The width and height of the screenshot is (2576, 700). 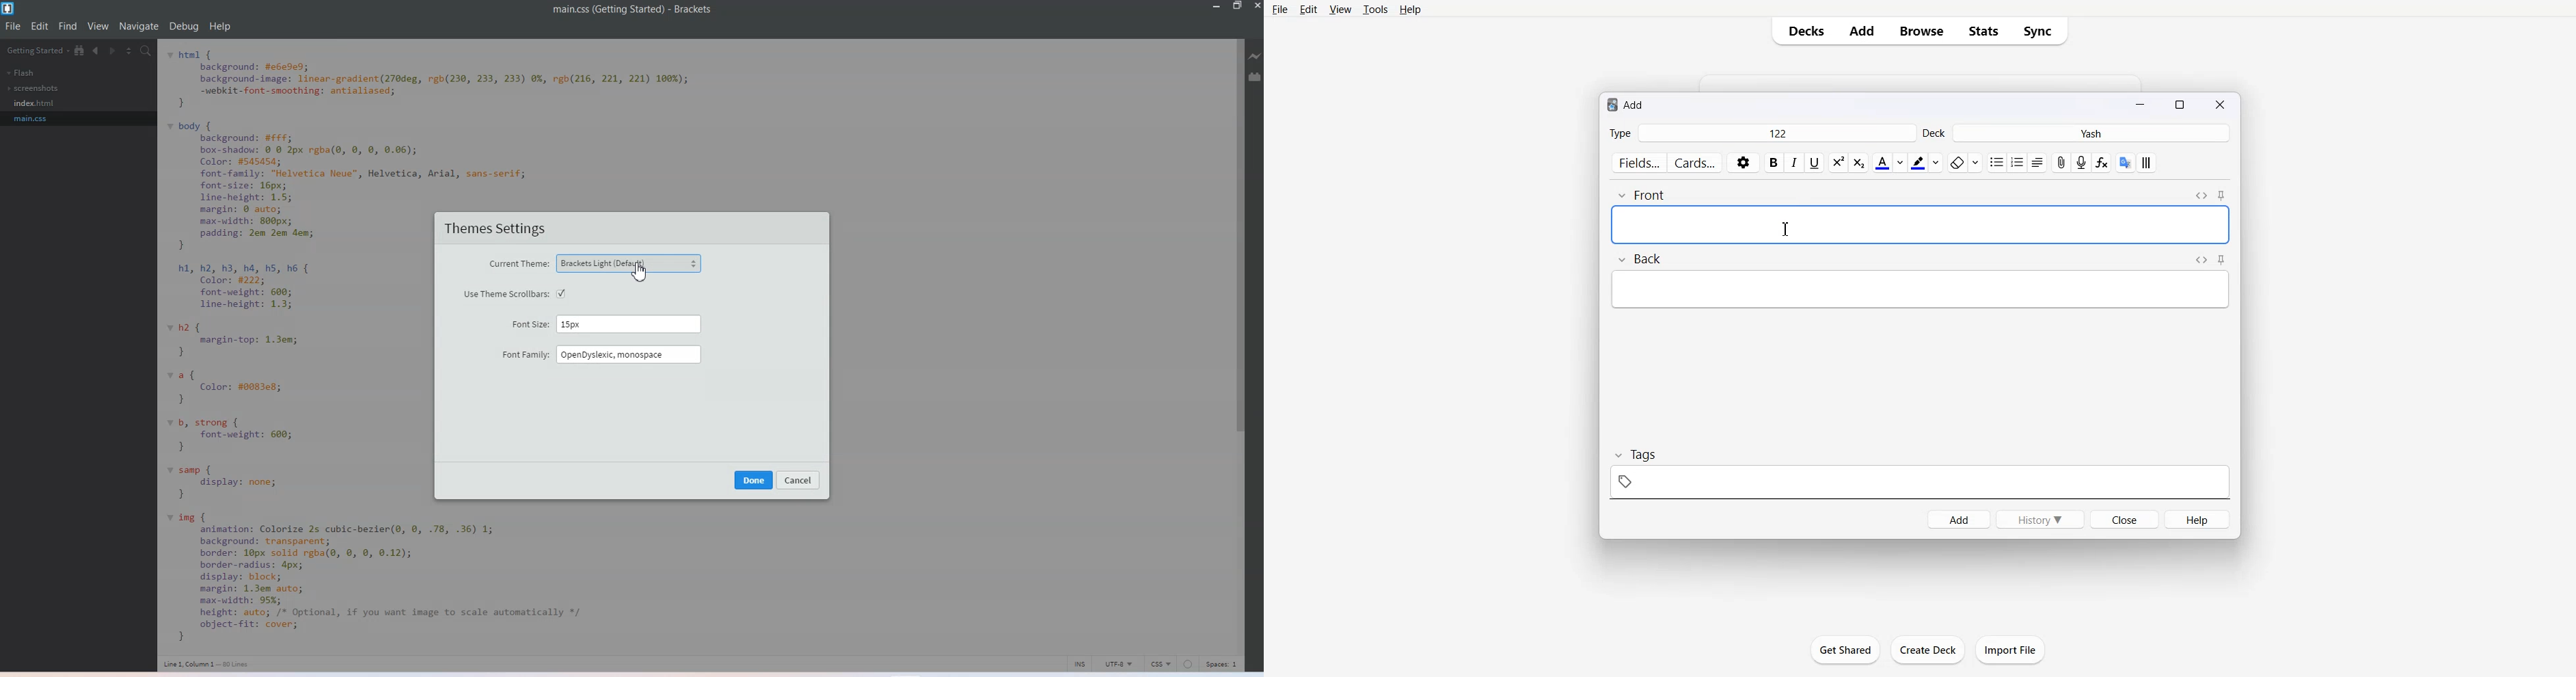 What do you see at coordinates (1188, 664) in the screenshot?
I see `circle` at bounding box center [1188, 664].